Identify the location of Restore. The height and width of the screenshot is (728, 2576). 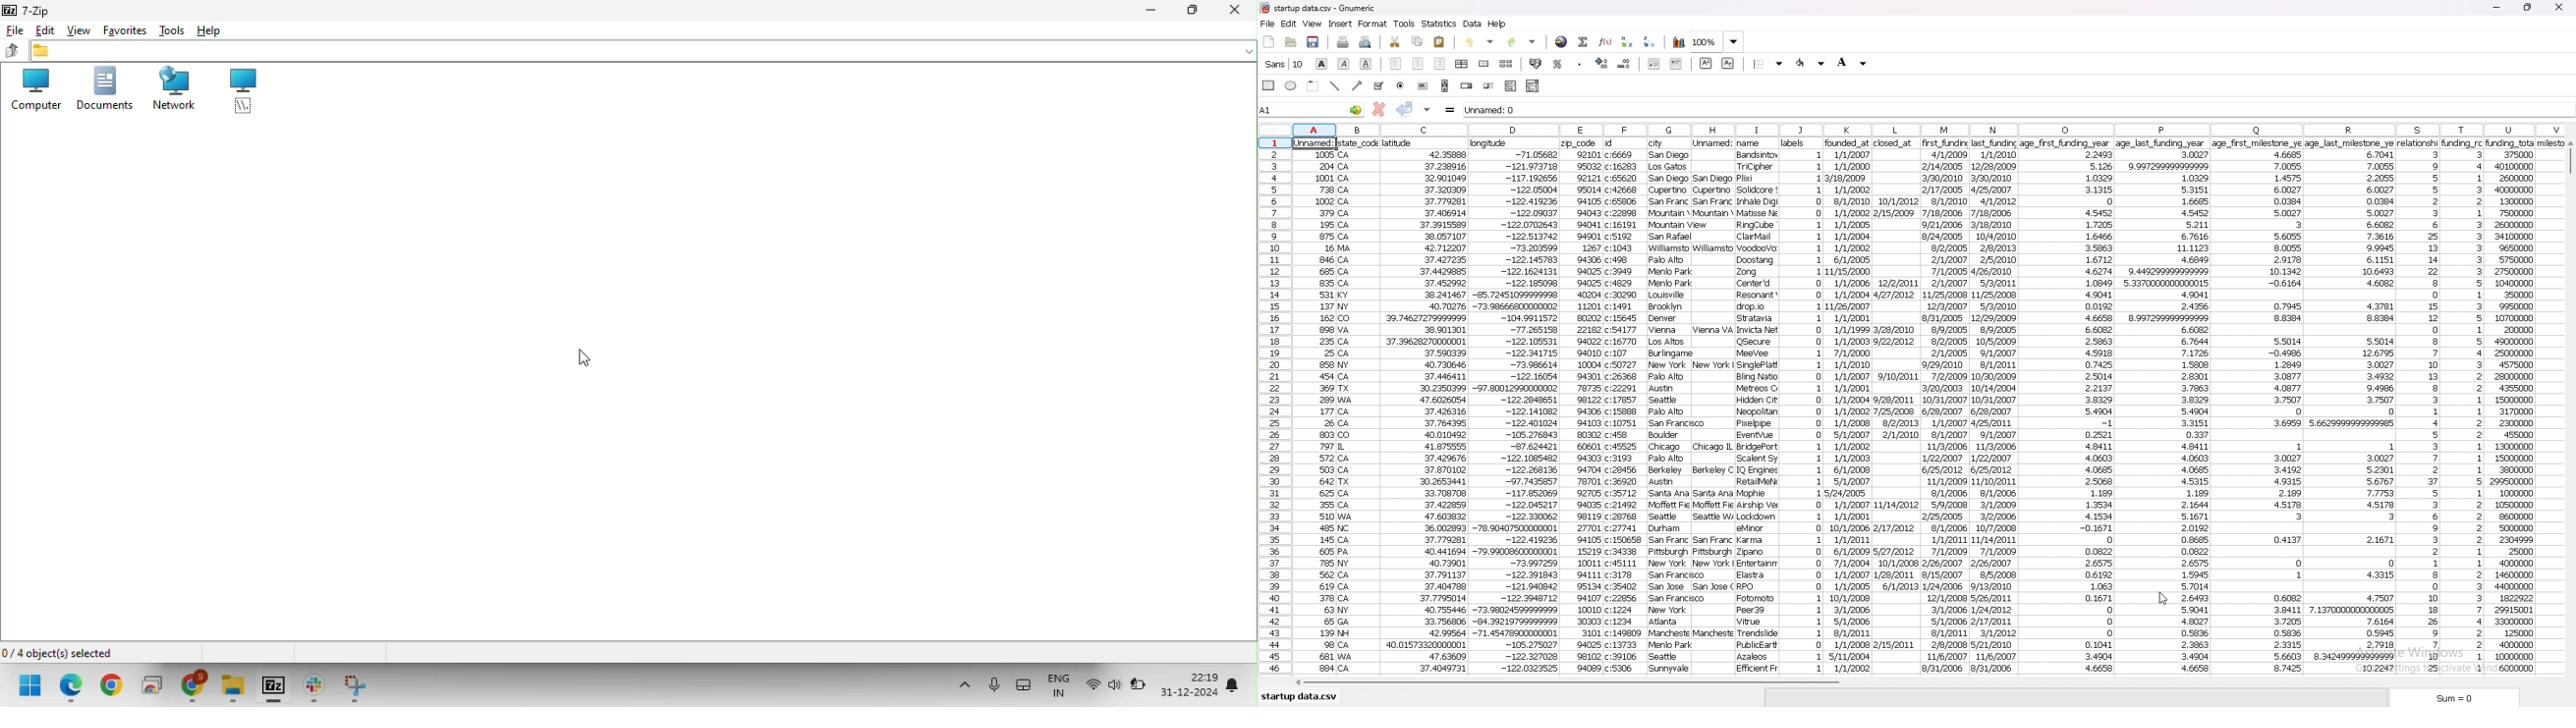
(1199, 10).